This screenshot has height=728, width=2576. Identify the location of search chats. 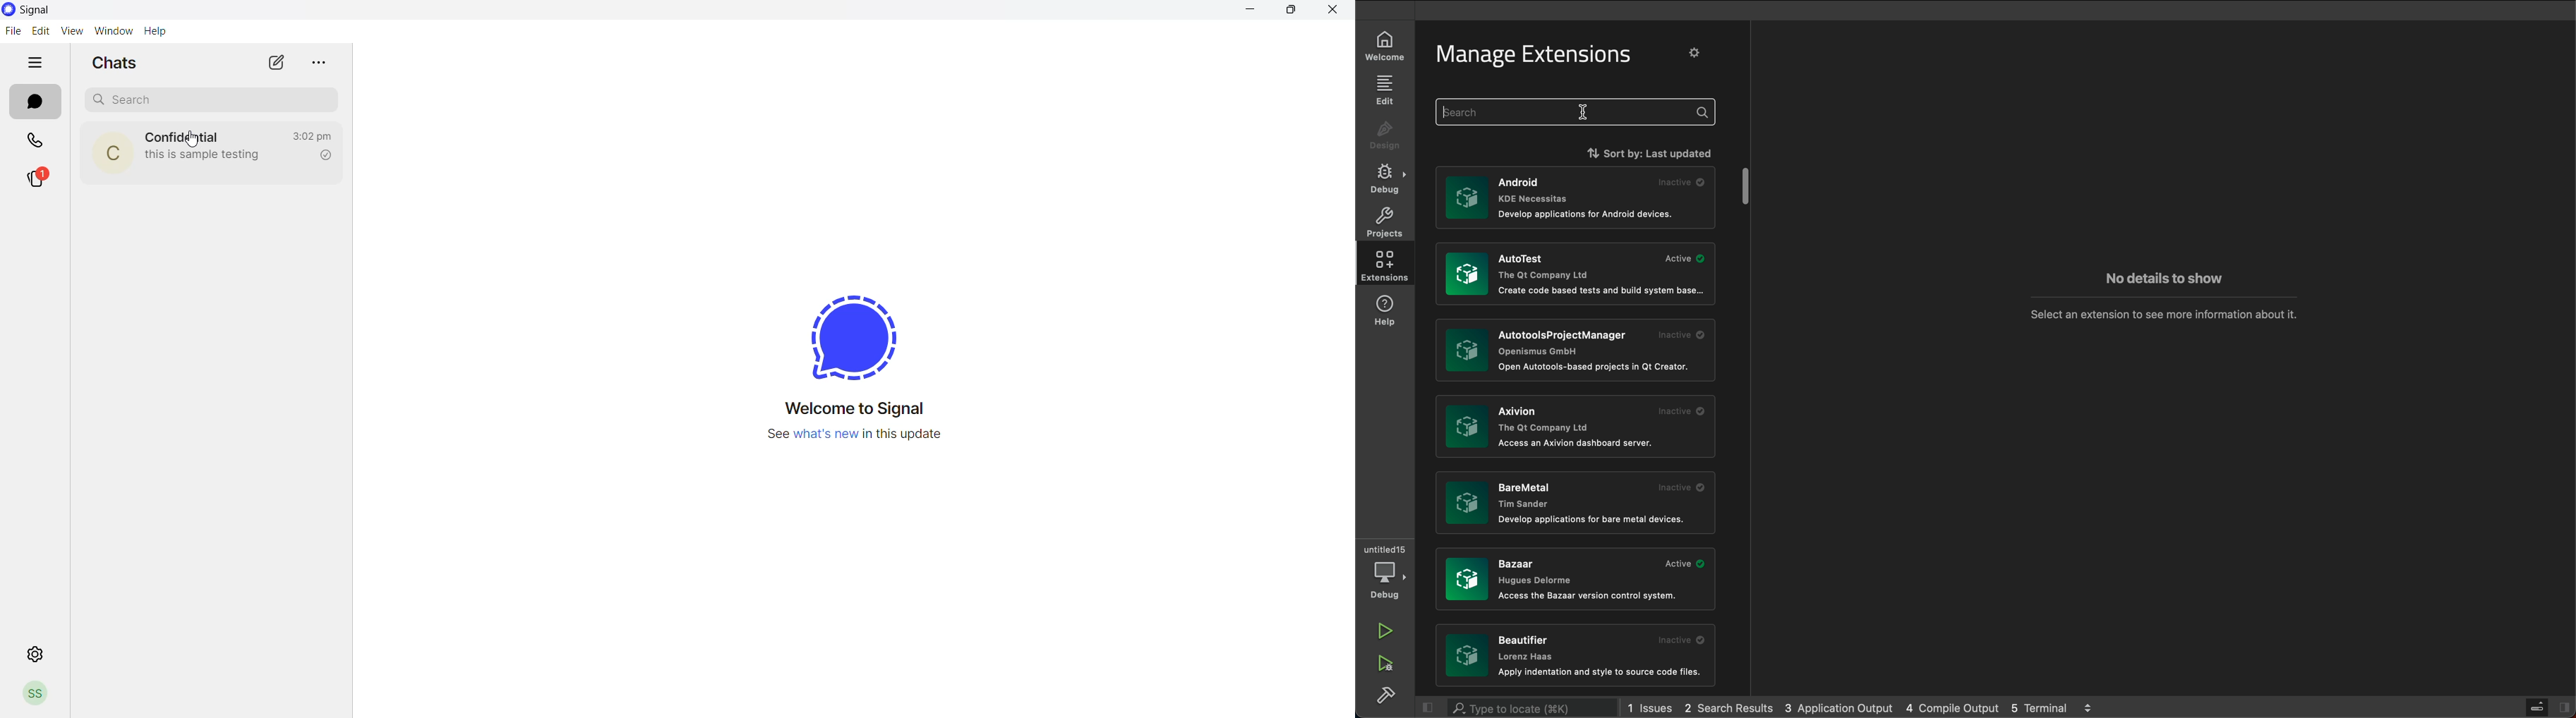
(211, 99).